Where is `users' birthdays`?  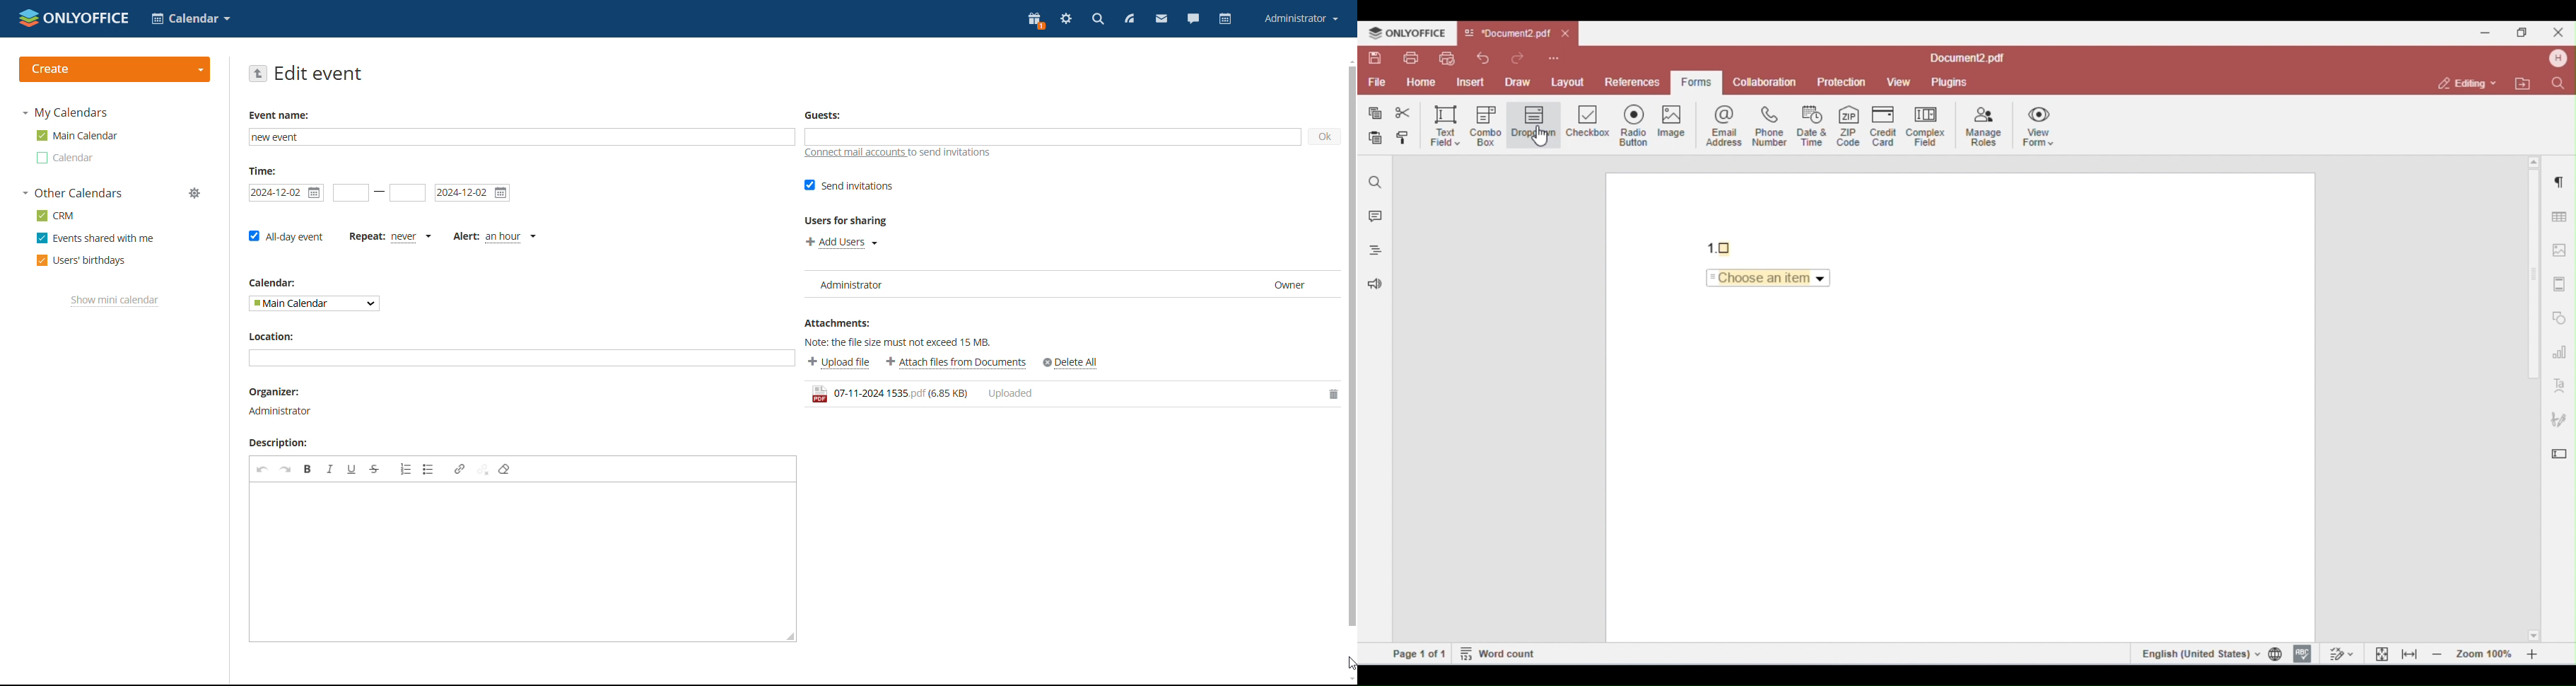 users' birthdays is located at coordinates (80, 261).